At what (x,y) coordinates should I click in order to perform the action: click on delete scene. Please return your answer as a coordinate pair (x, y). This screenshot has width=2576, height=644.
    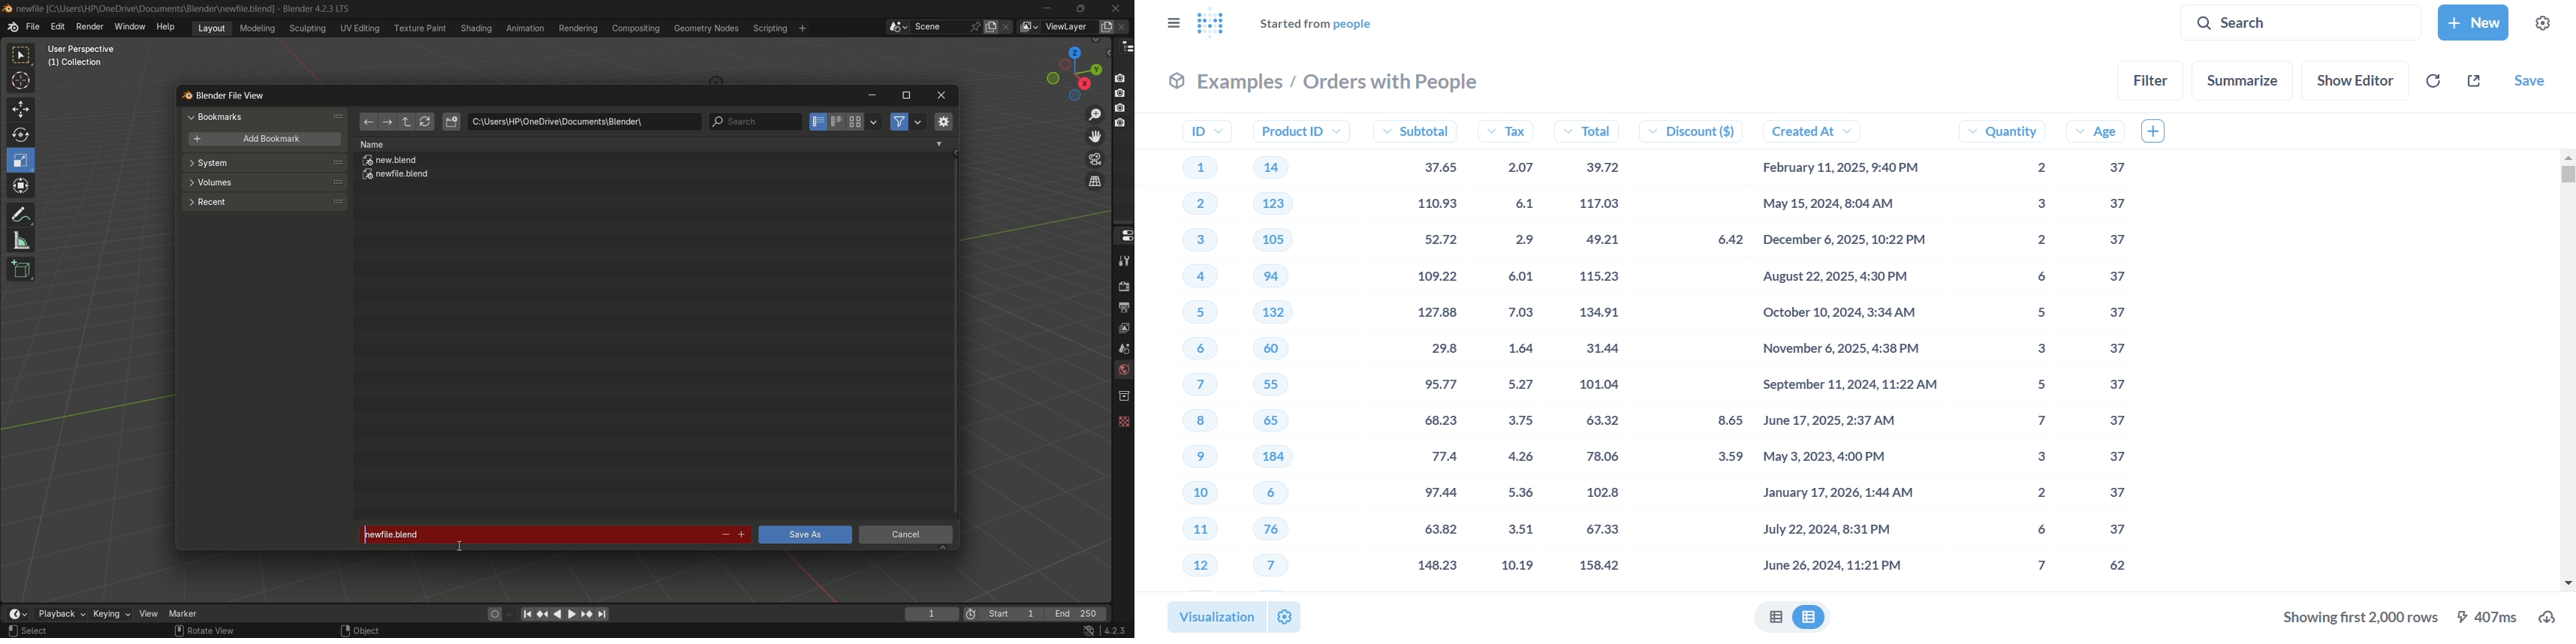
    Looking at the image, I should click on (1007, 27).